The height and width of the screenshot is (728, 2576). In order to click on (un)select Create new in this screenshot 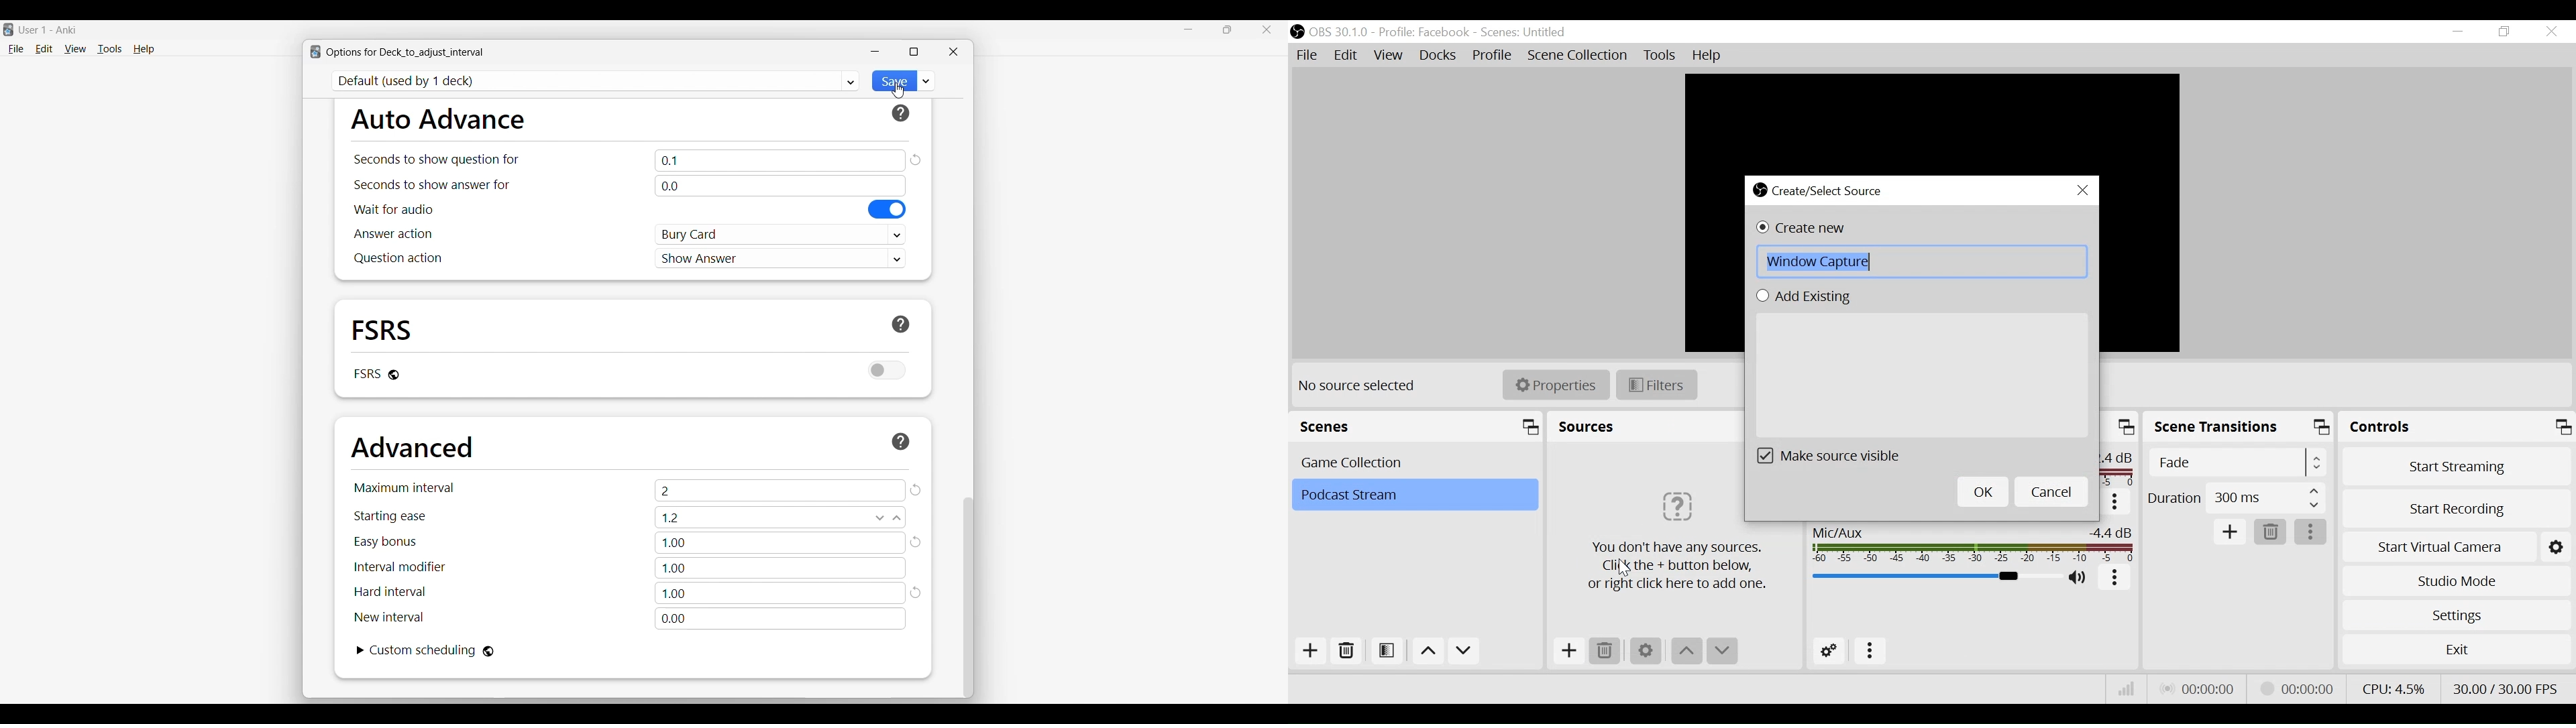, I will do `click(1805, 228)`.